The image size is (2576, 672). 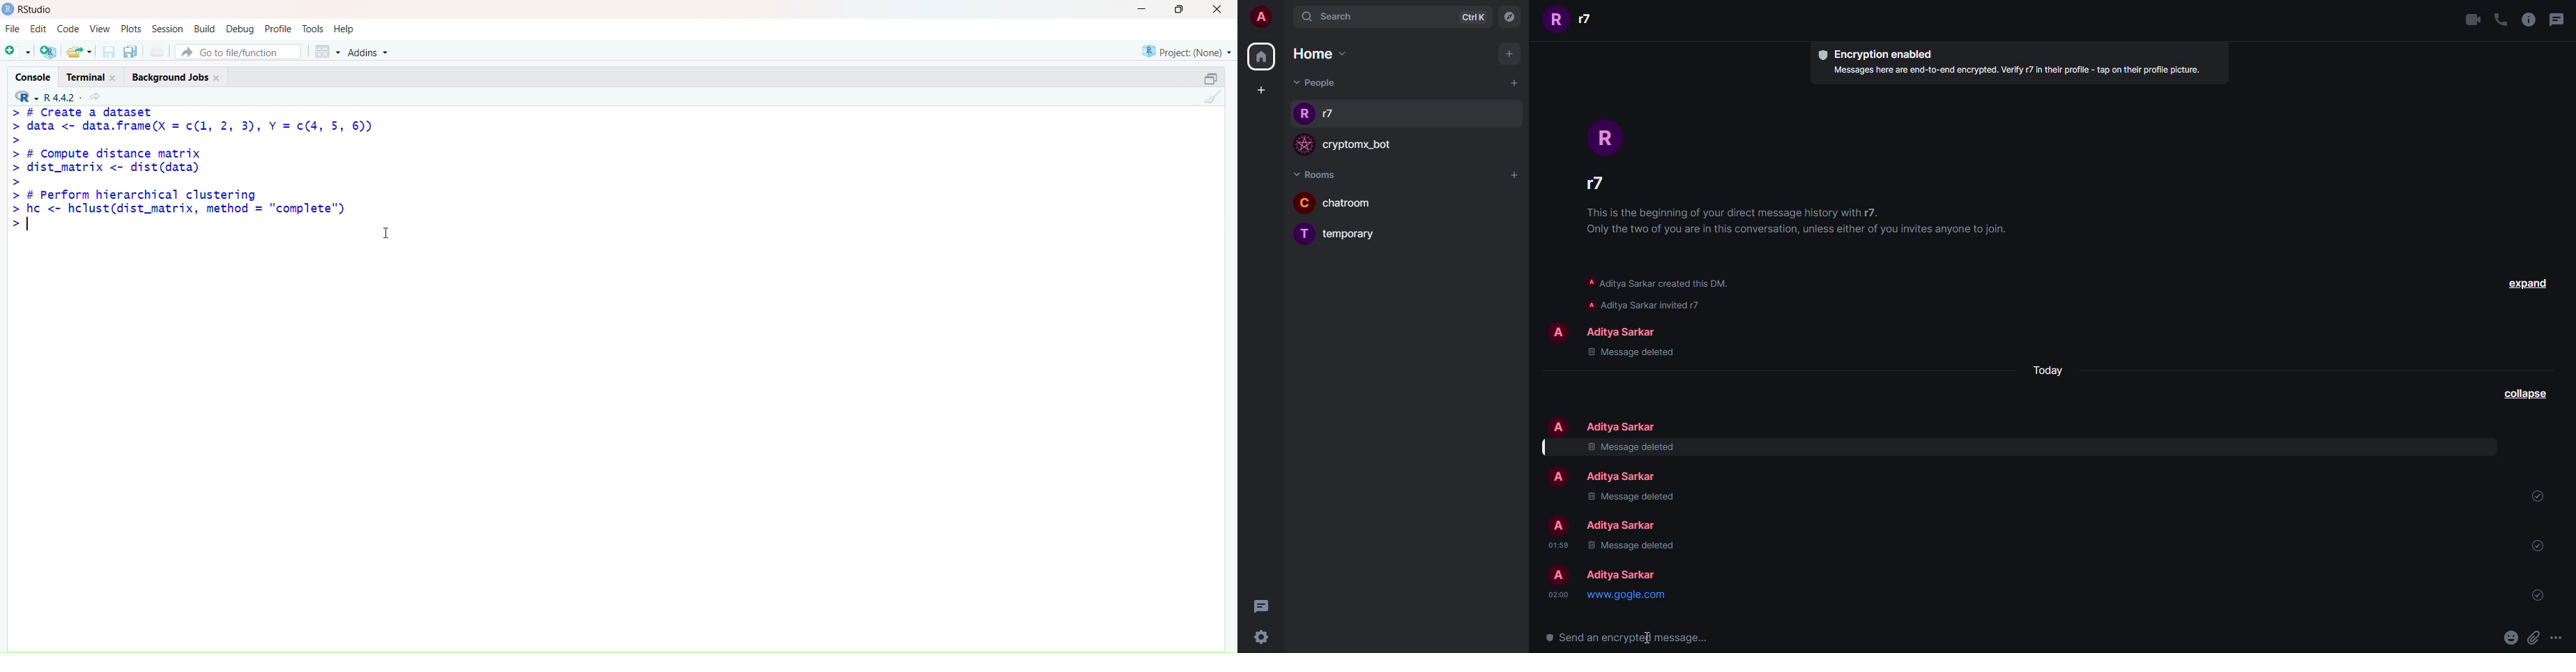 I want to click on send encrypted message, so click(x=1620, y=637).